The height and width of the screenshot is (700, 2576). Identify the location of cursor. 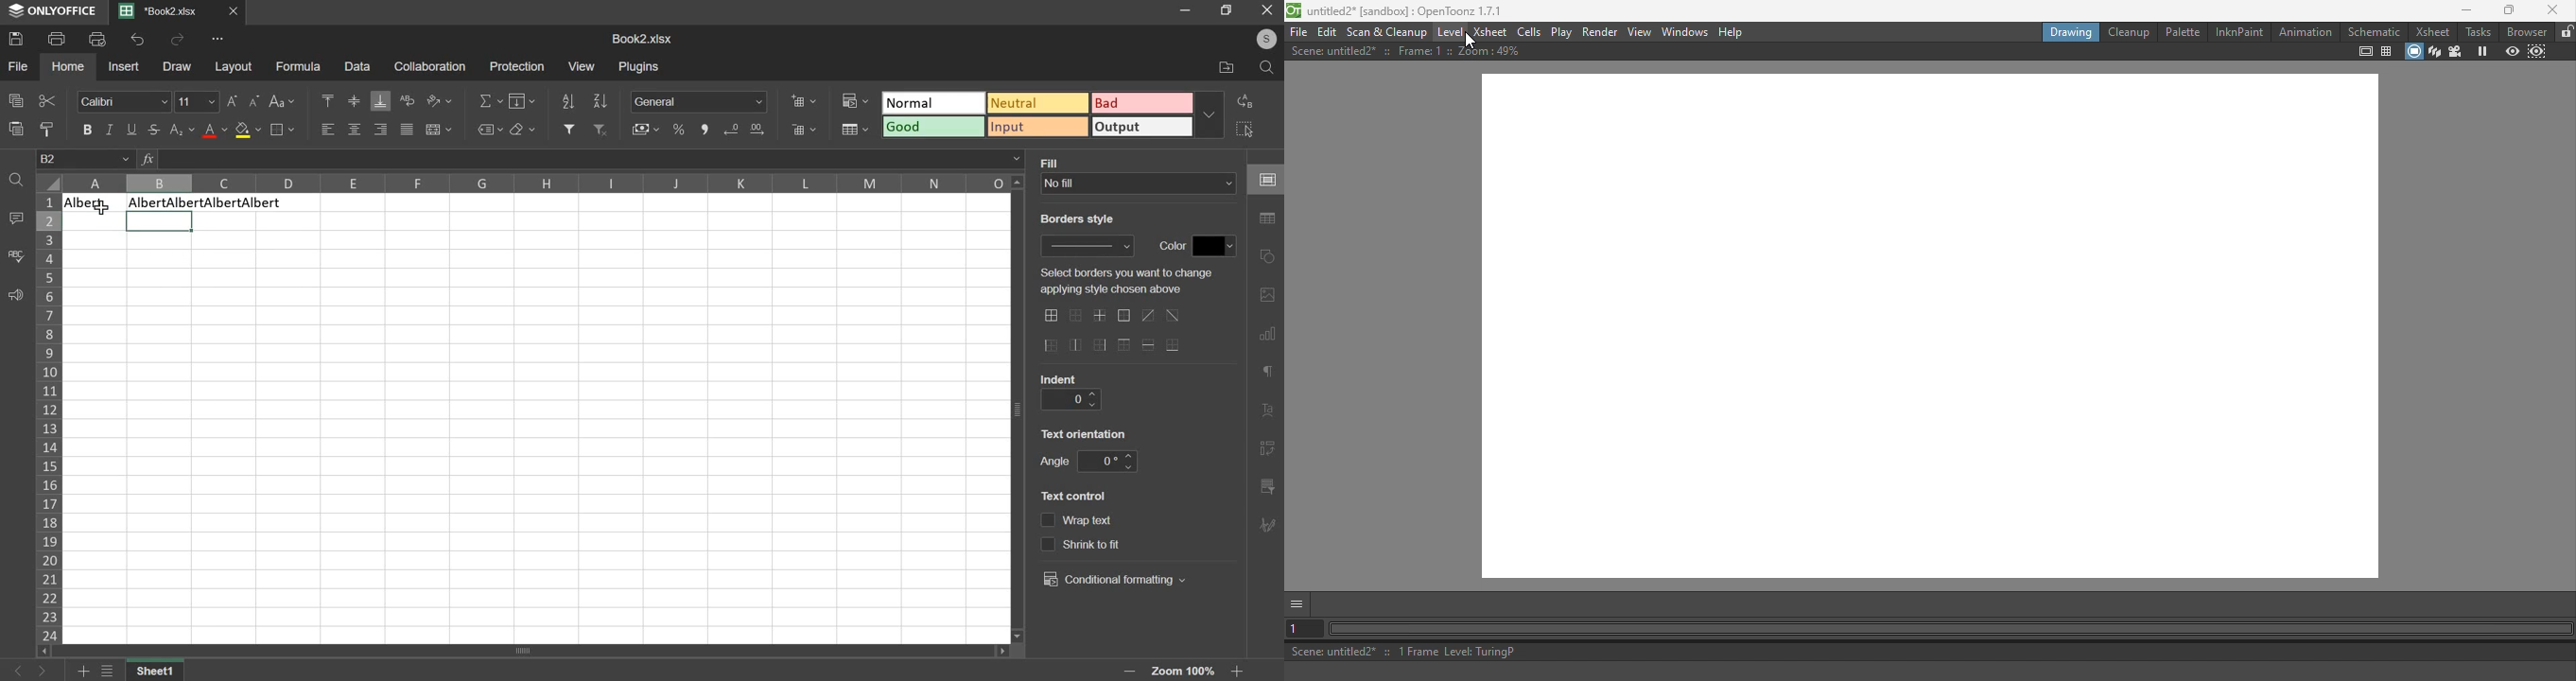
(100, 207).